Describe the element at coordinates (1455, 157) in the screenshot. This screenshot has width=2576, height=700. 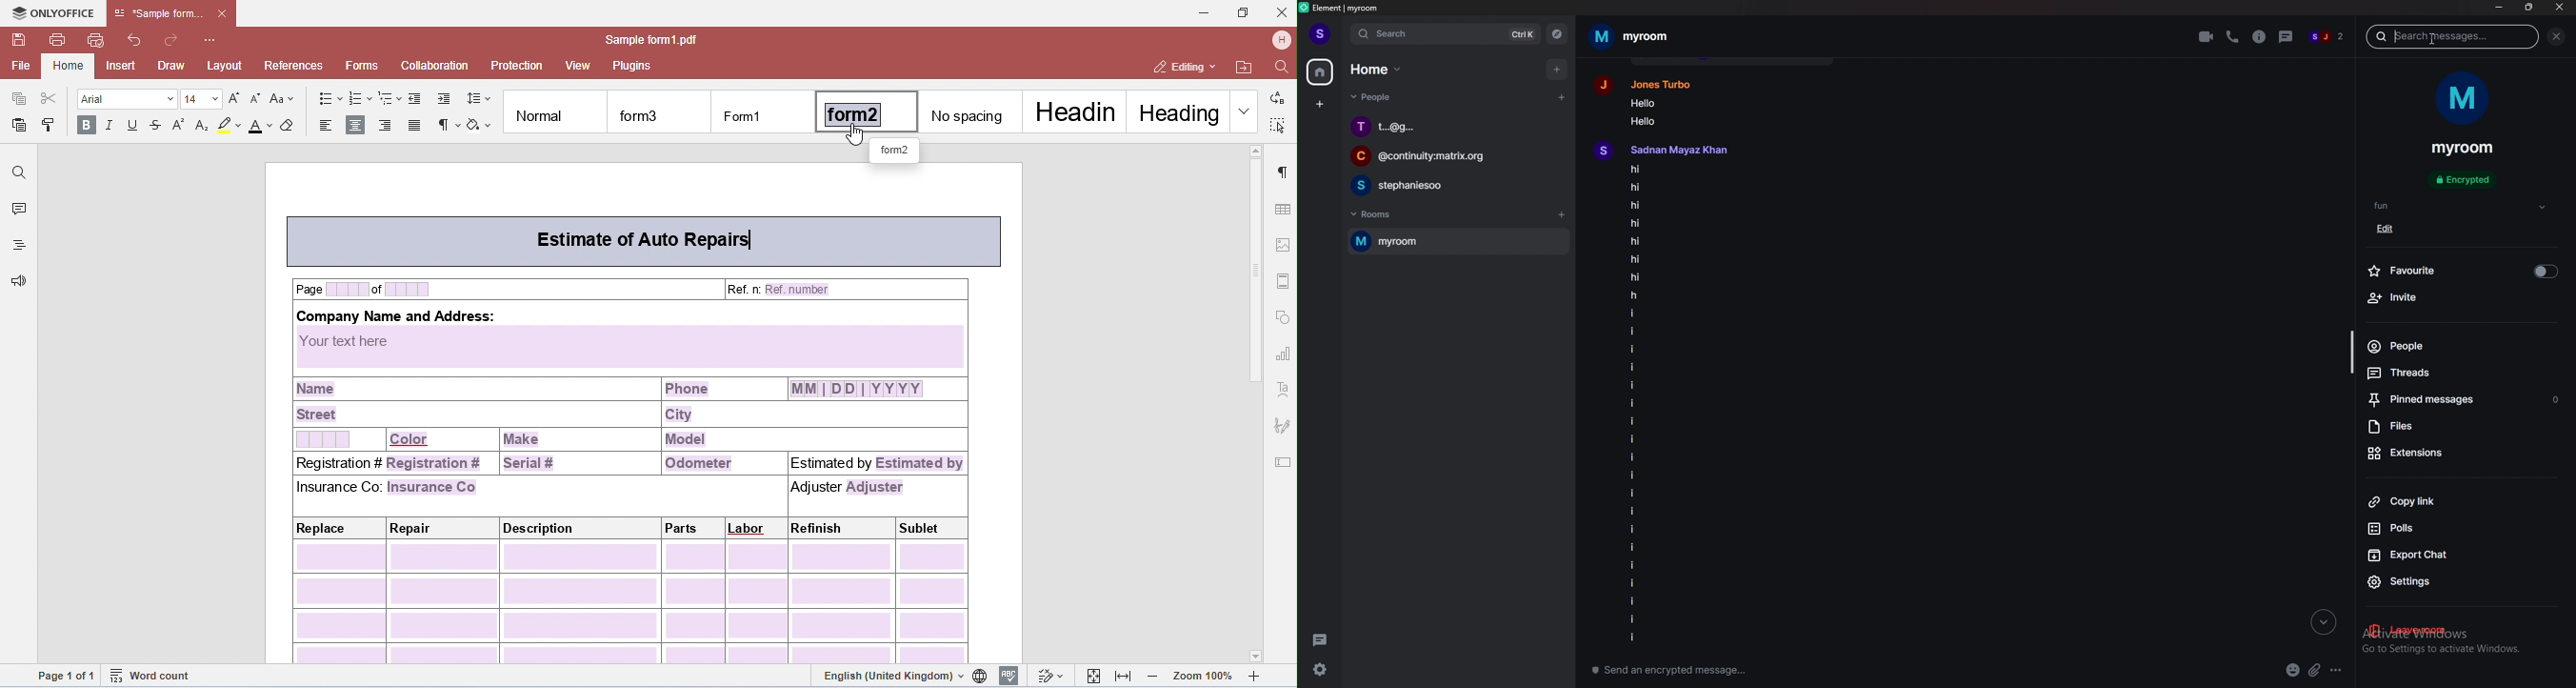
I see `chat` at that location.